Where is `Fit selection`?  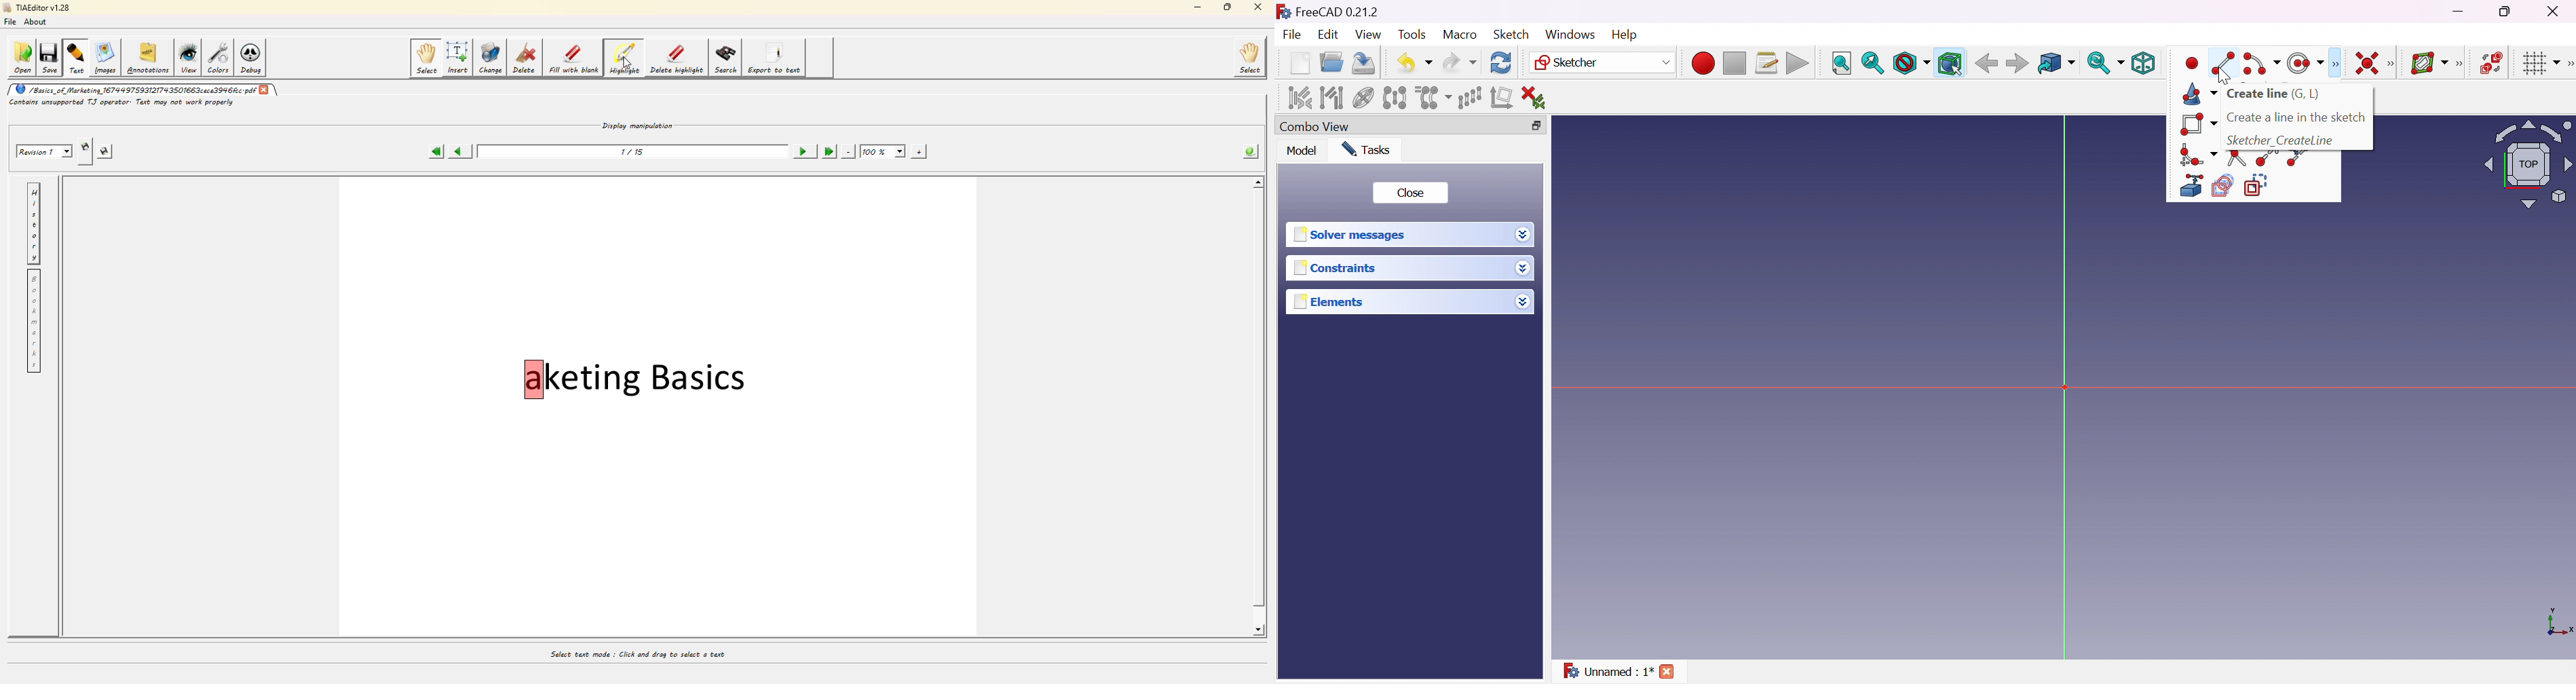
Fit selection is located at coordinates (1872, 62).